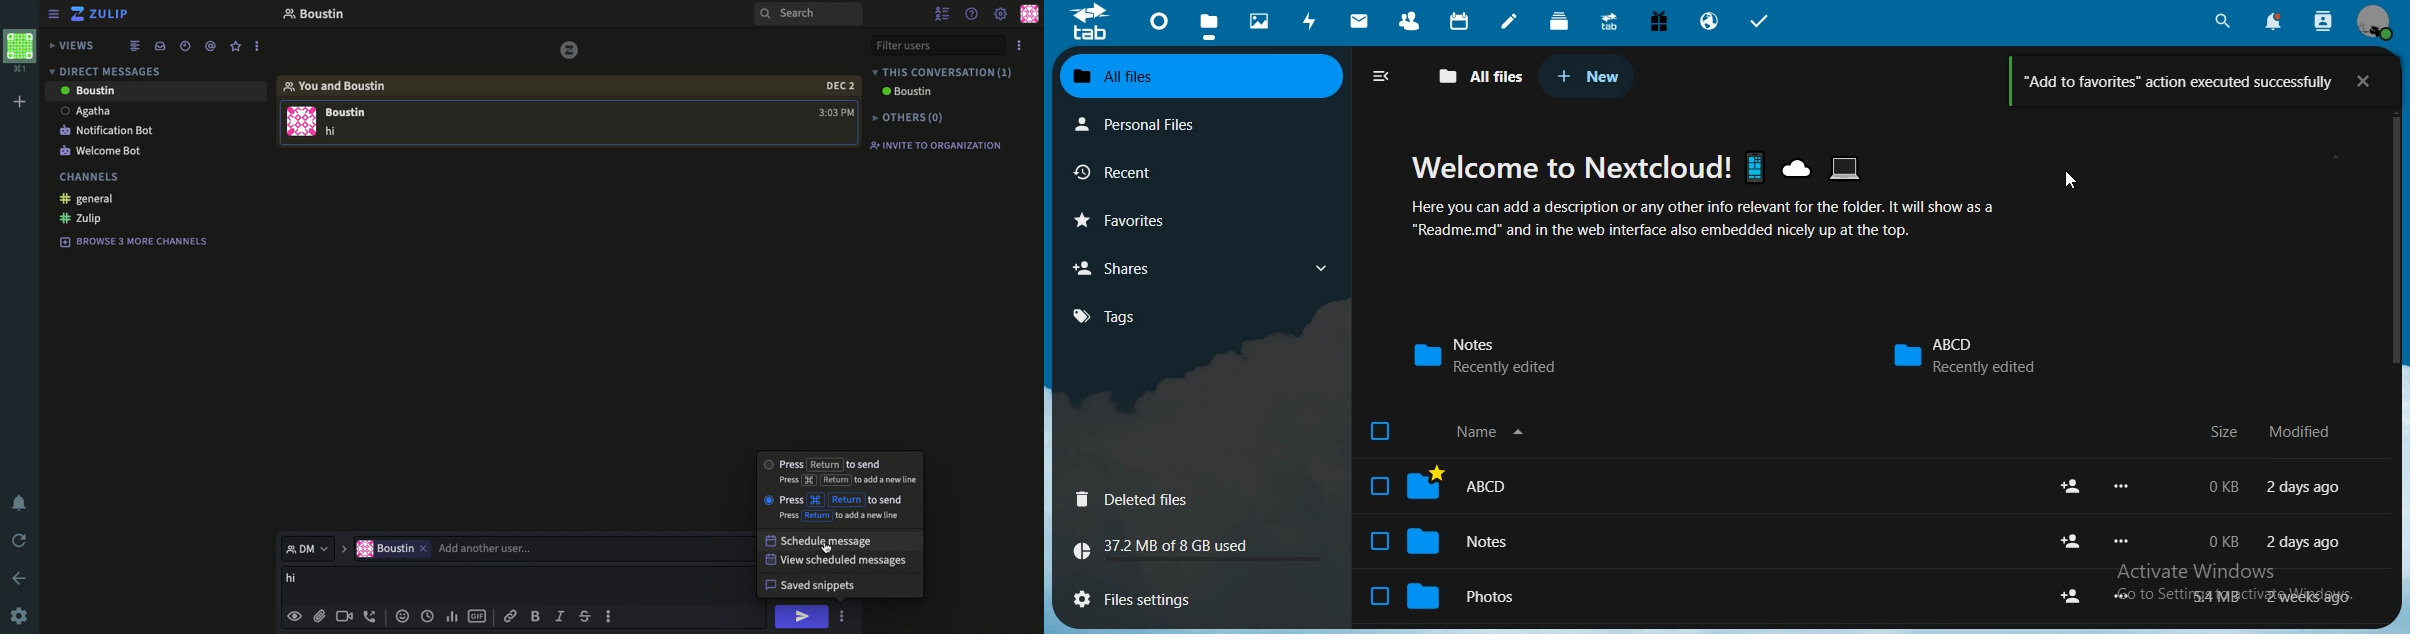 The width and height of the screenshot is (2436, 644). I want to click on share, so click(2072, 485).